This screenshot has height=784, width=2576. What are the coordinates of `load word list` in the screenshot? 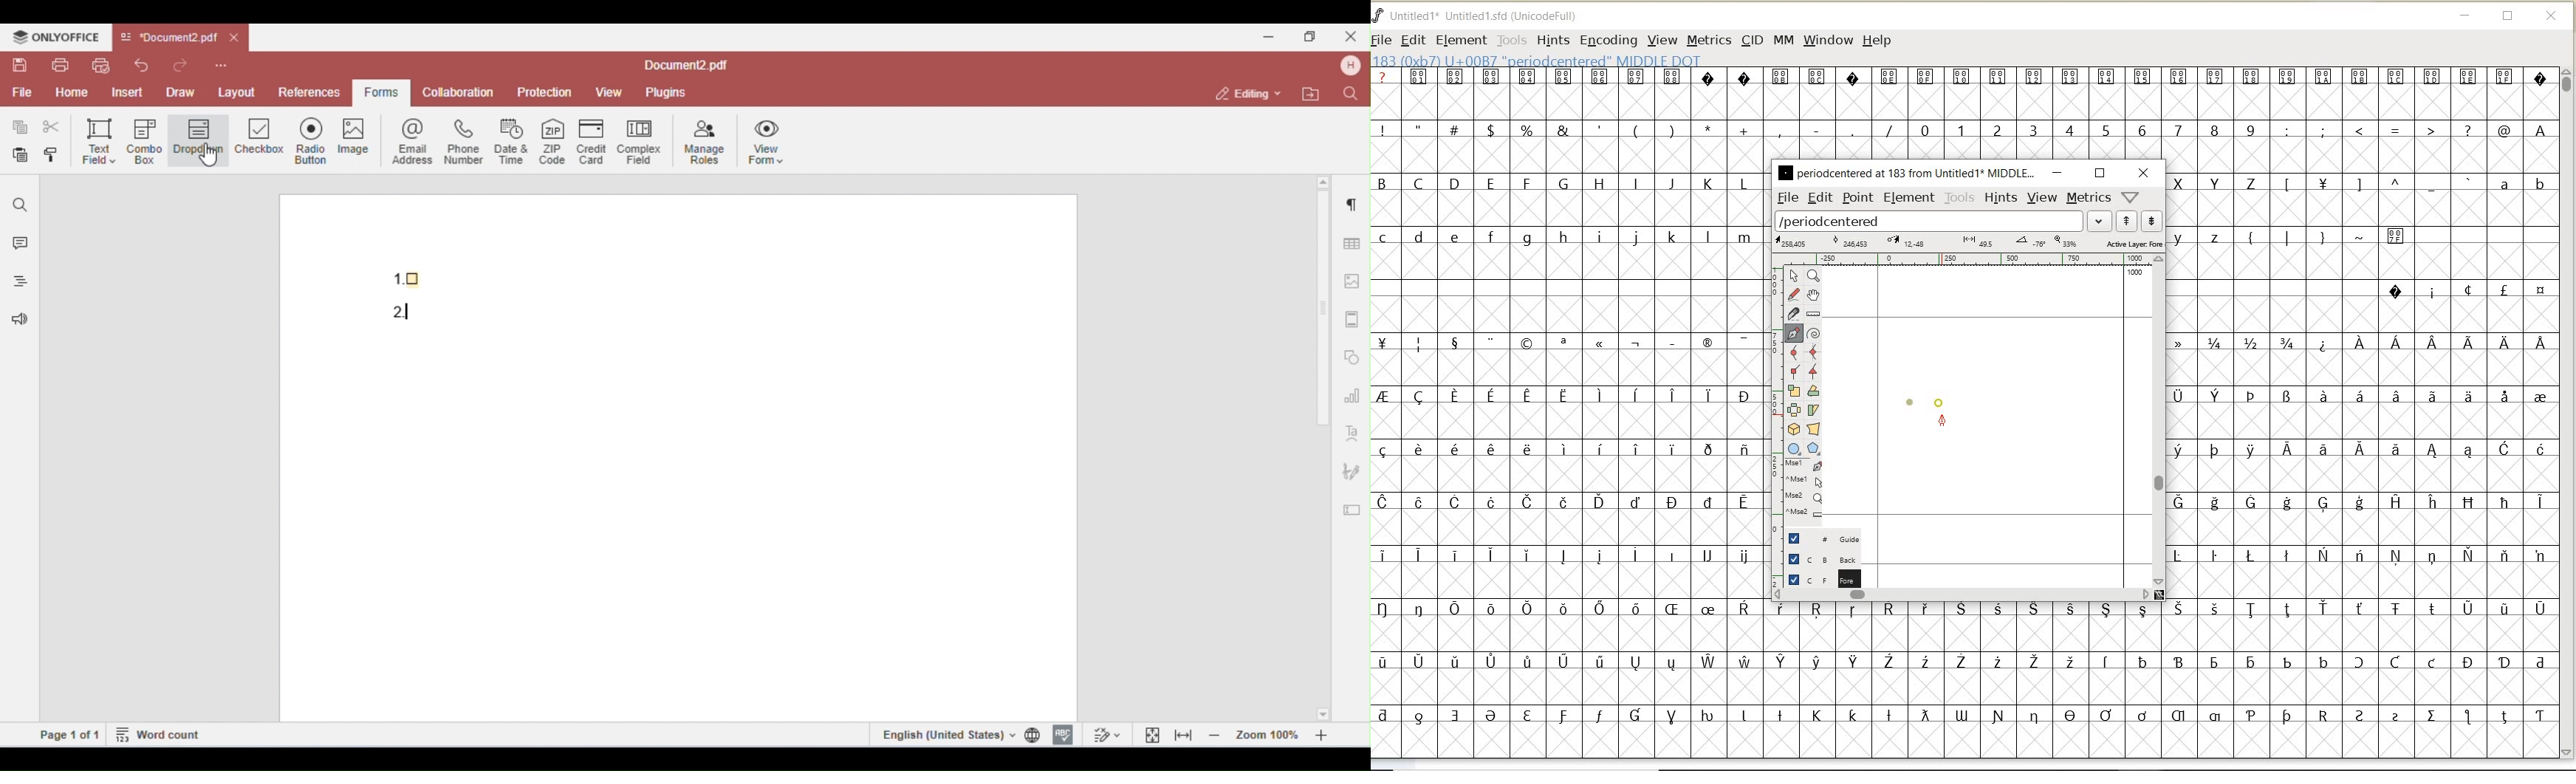 It's located at (1930, 222).